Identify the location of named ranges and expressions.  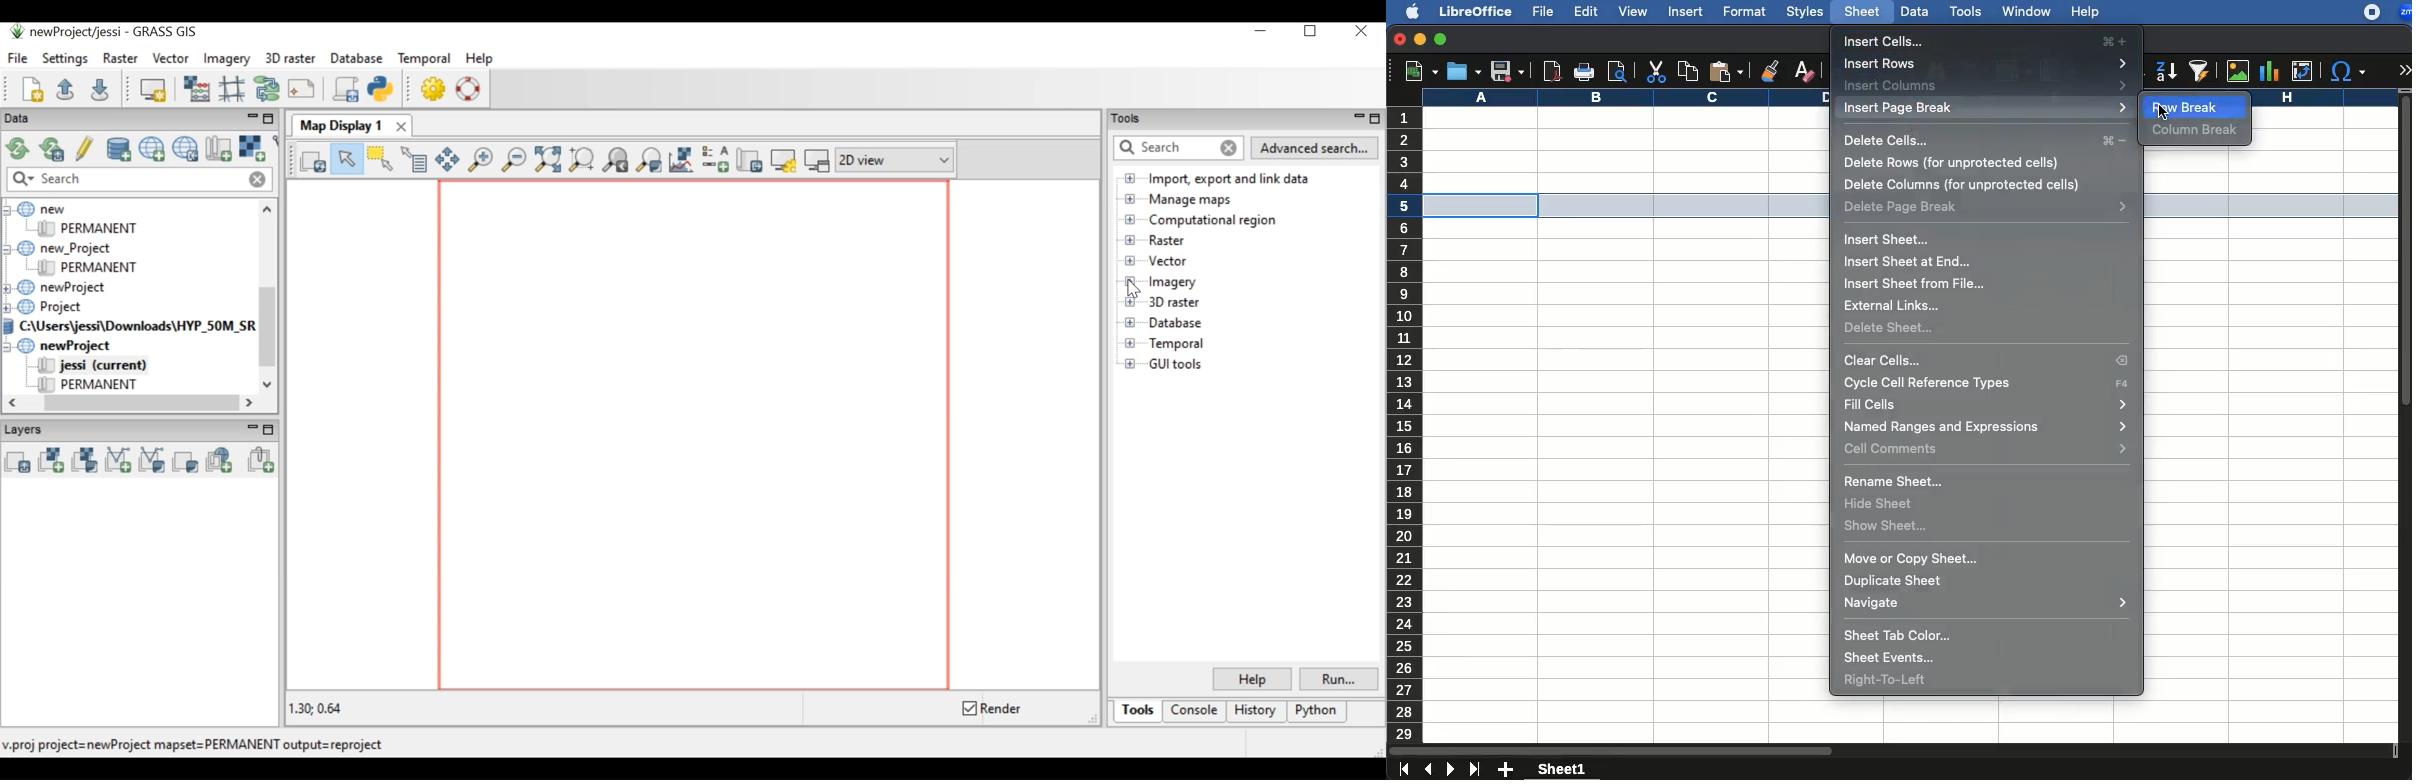
(1985, 427).